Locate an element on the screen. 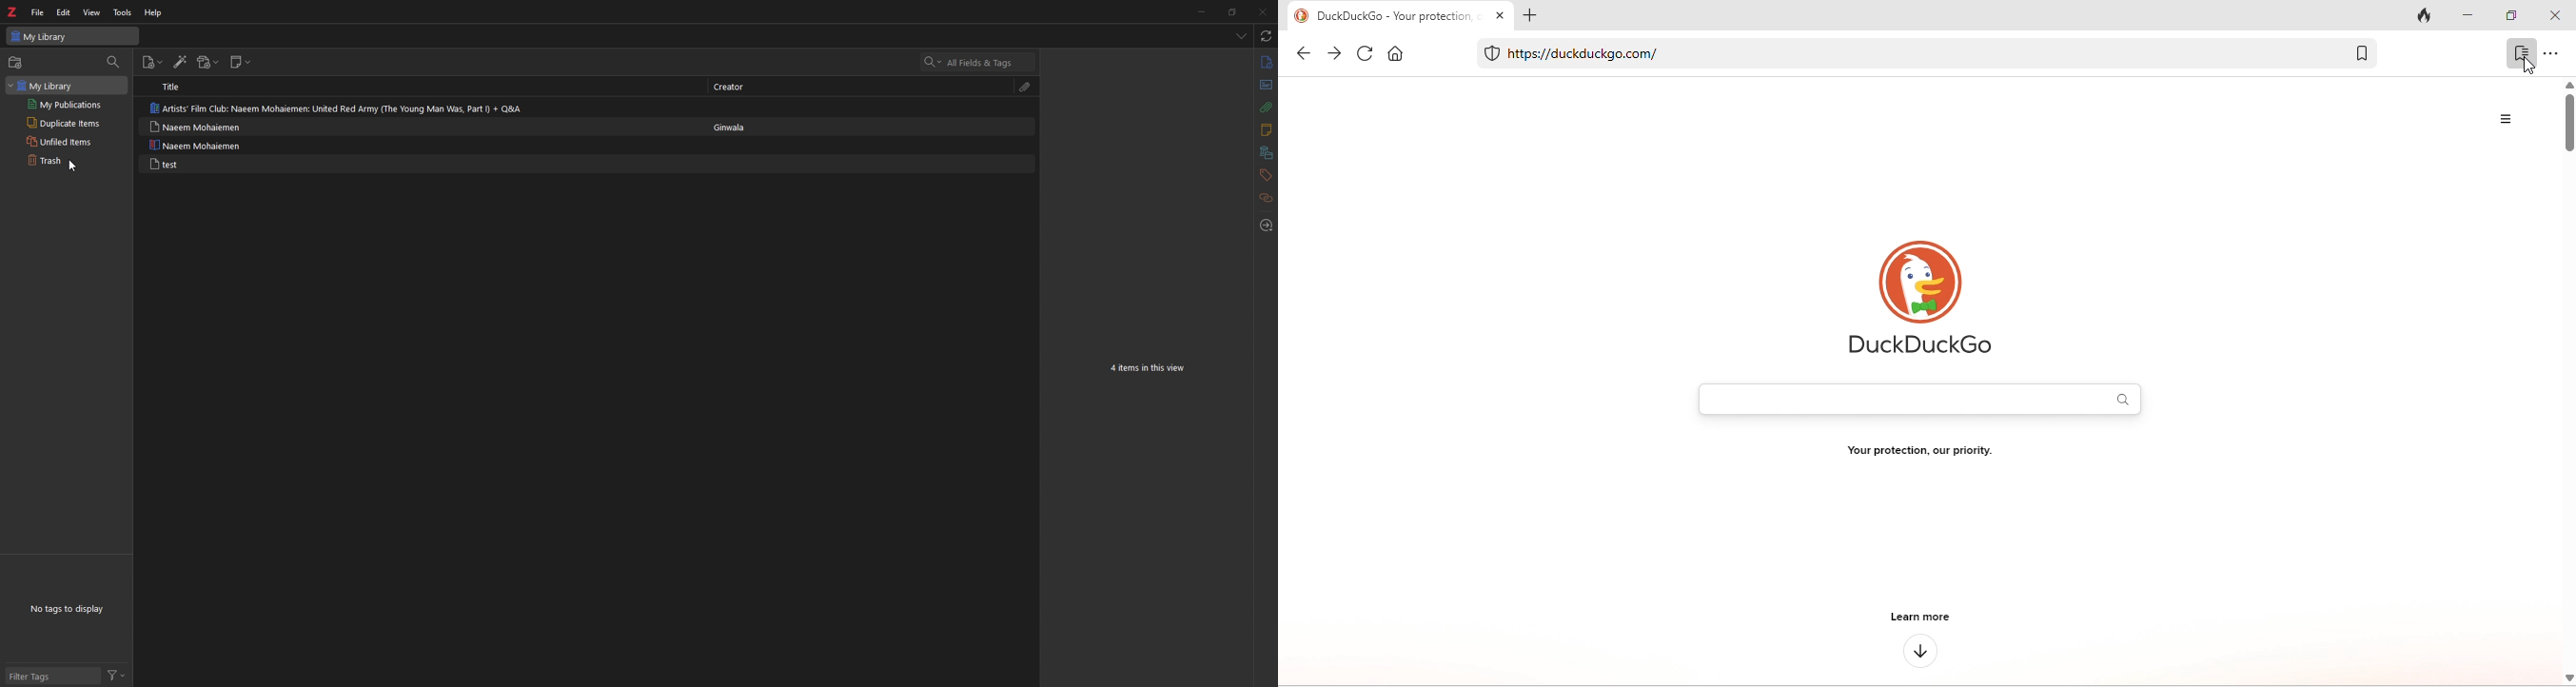 This screenshot has height=700, width=2576. my library is located at coordinates (73, 36).